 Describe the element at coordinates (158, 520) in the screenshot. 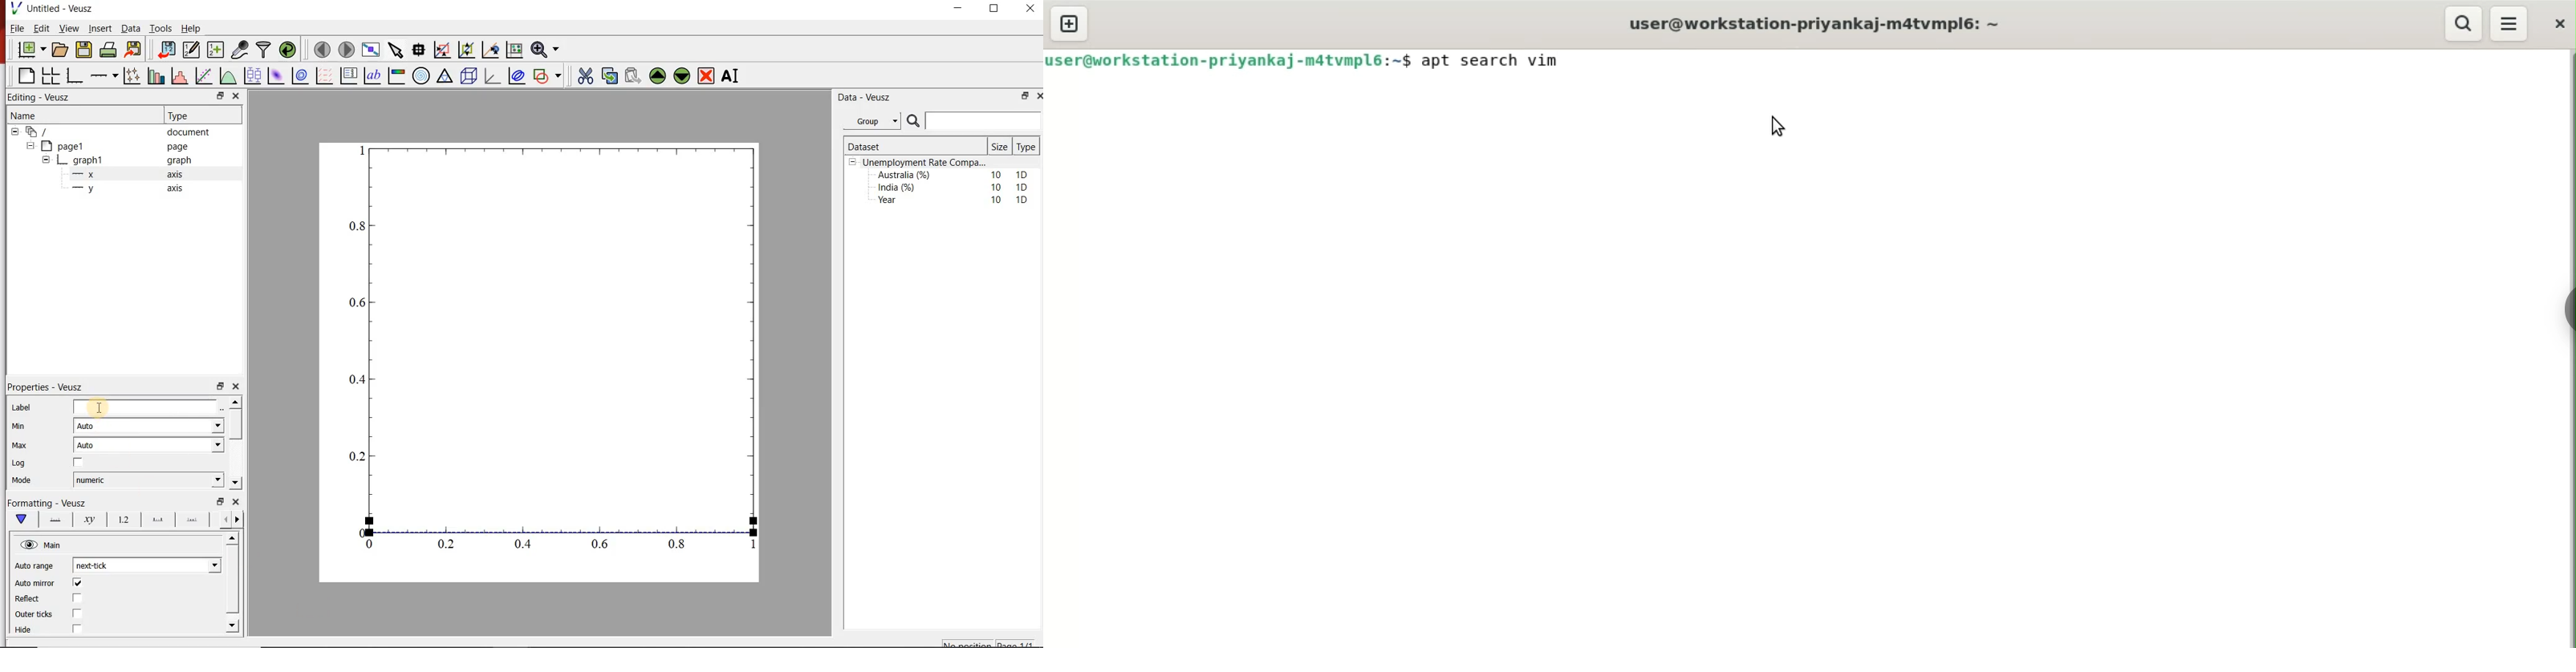

I see `major tick` at that location.